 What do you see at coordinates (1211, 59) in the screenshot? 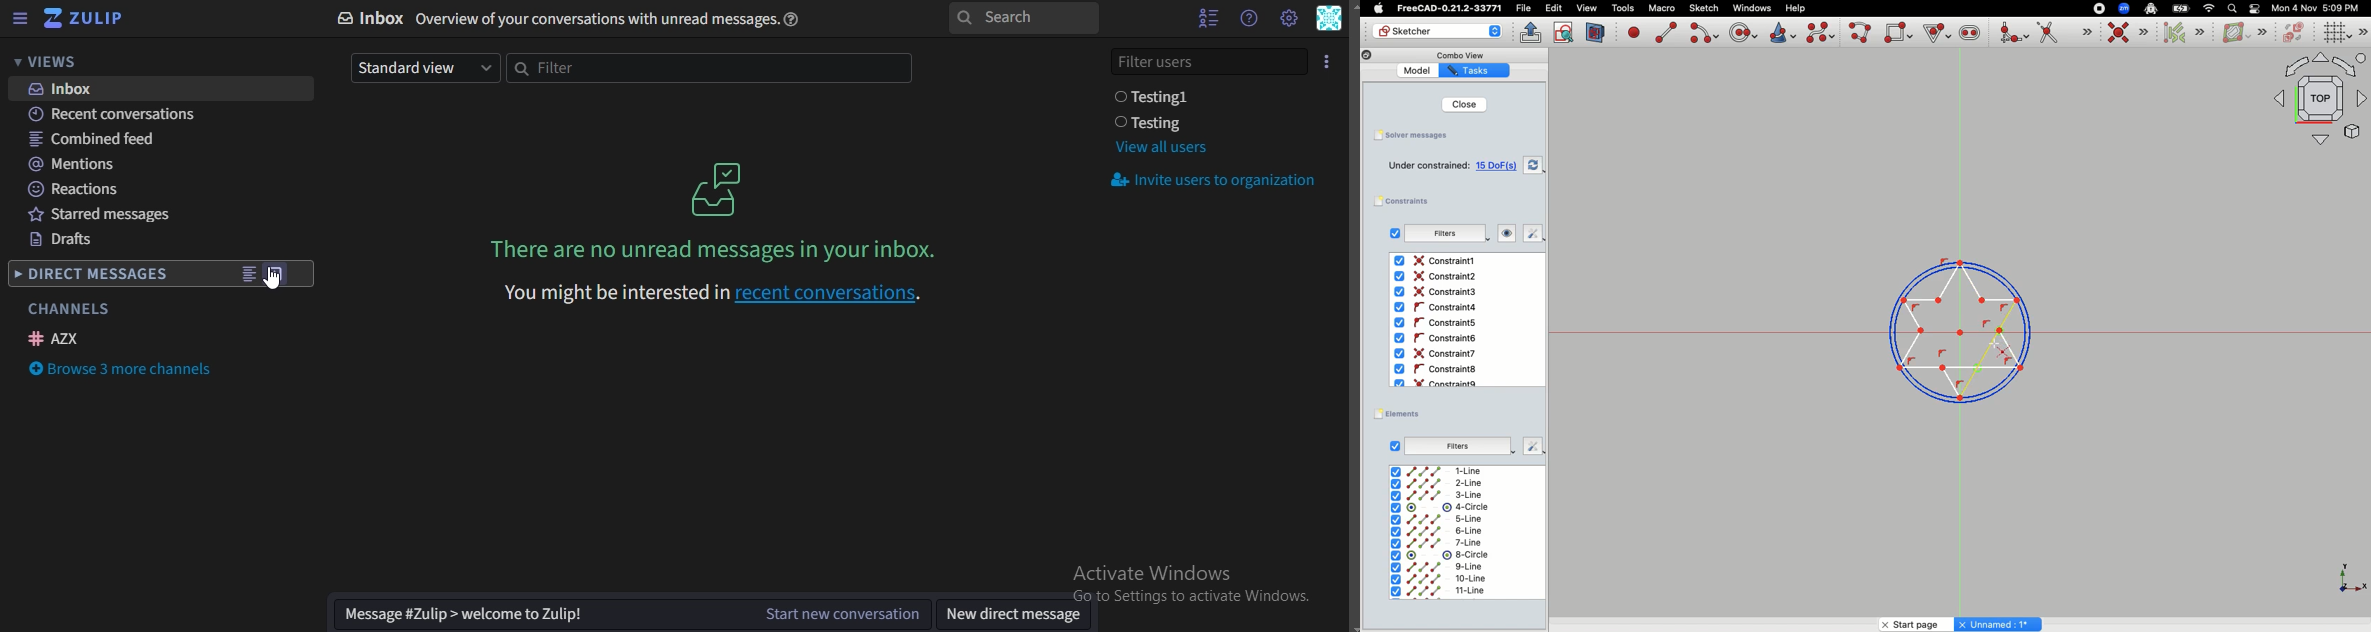
I see `filter users` at bounding box center [1211, 59].